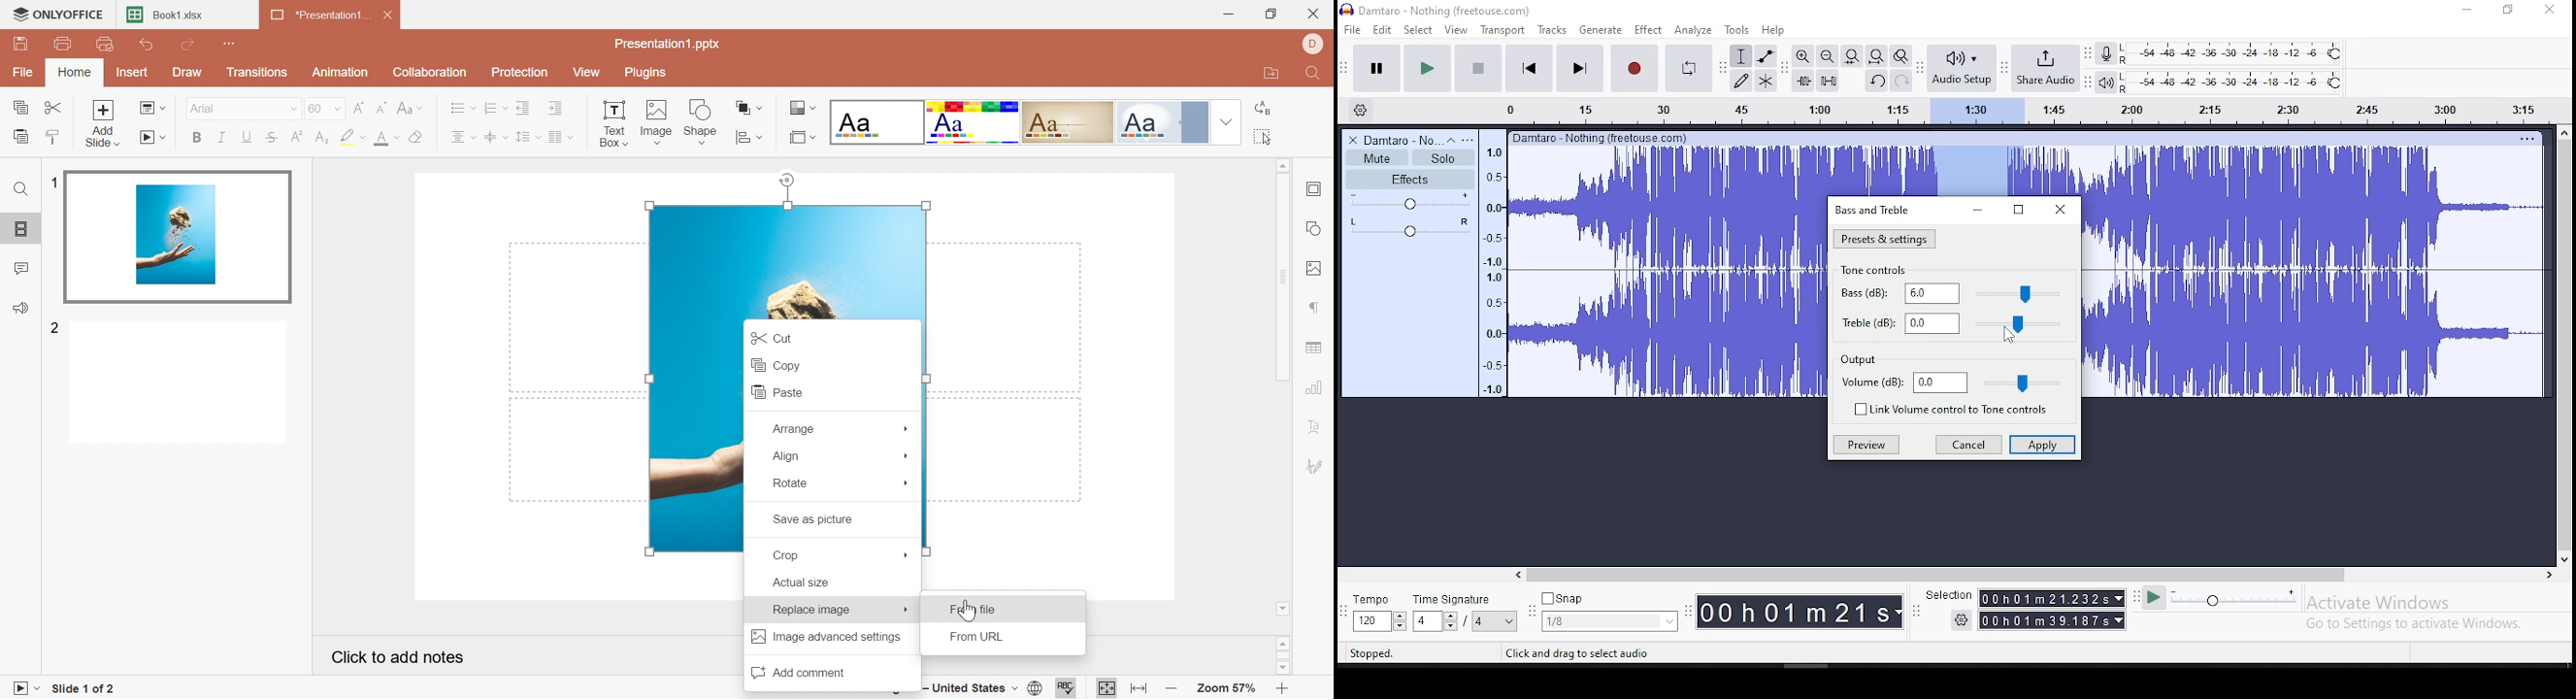 Image resolution: width=2576 pixels, height=700 pixels. Describe the element at coordinates (20, 267) in the screenshot. I see `Comments` at that location.